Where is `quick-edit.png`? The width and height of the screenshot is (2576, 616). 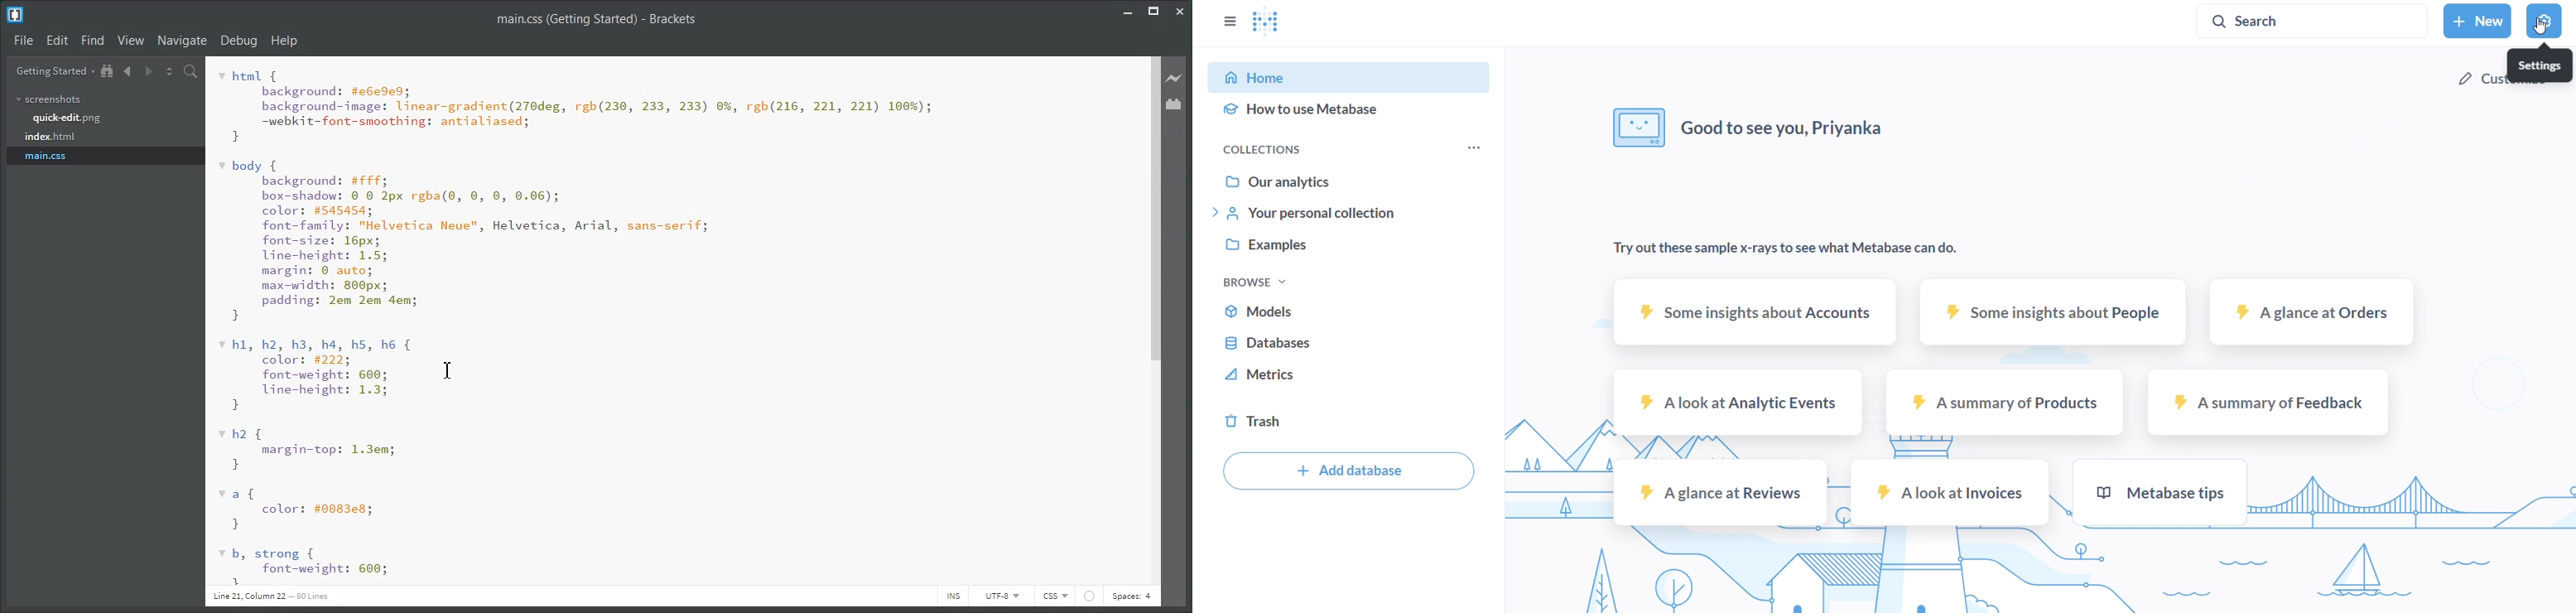
quick-edit.png is located at coordinates (66, 118).